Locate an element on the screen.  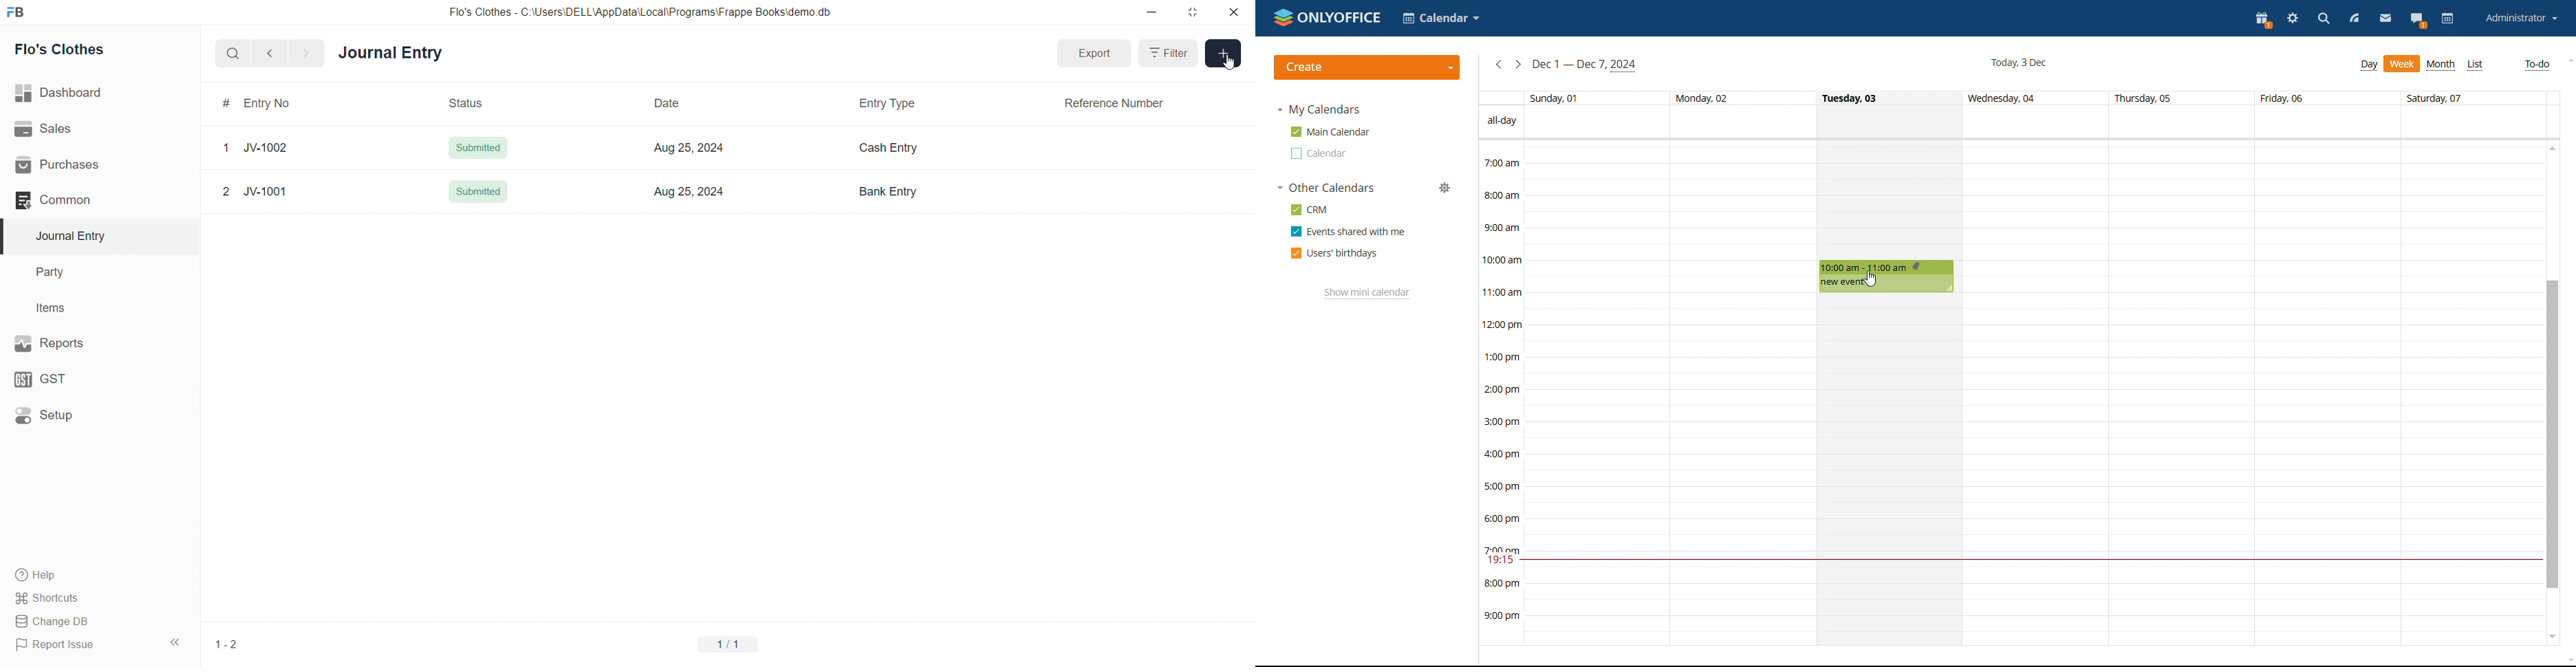
Aug 25, 2024 is located at coordinates (684, 147).